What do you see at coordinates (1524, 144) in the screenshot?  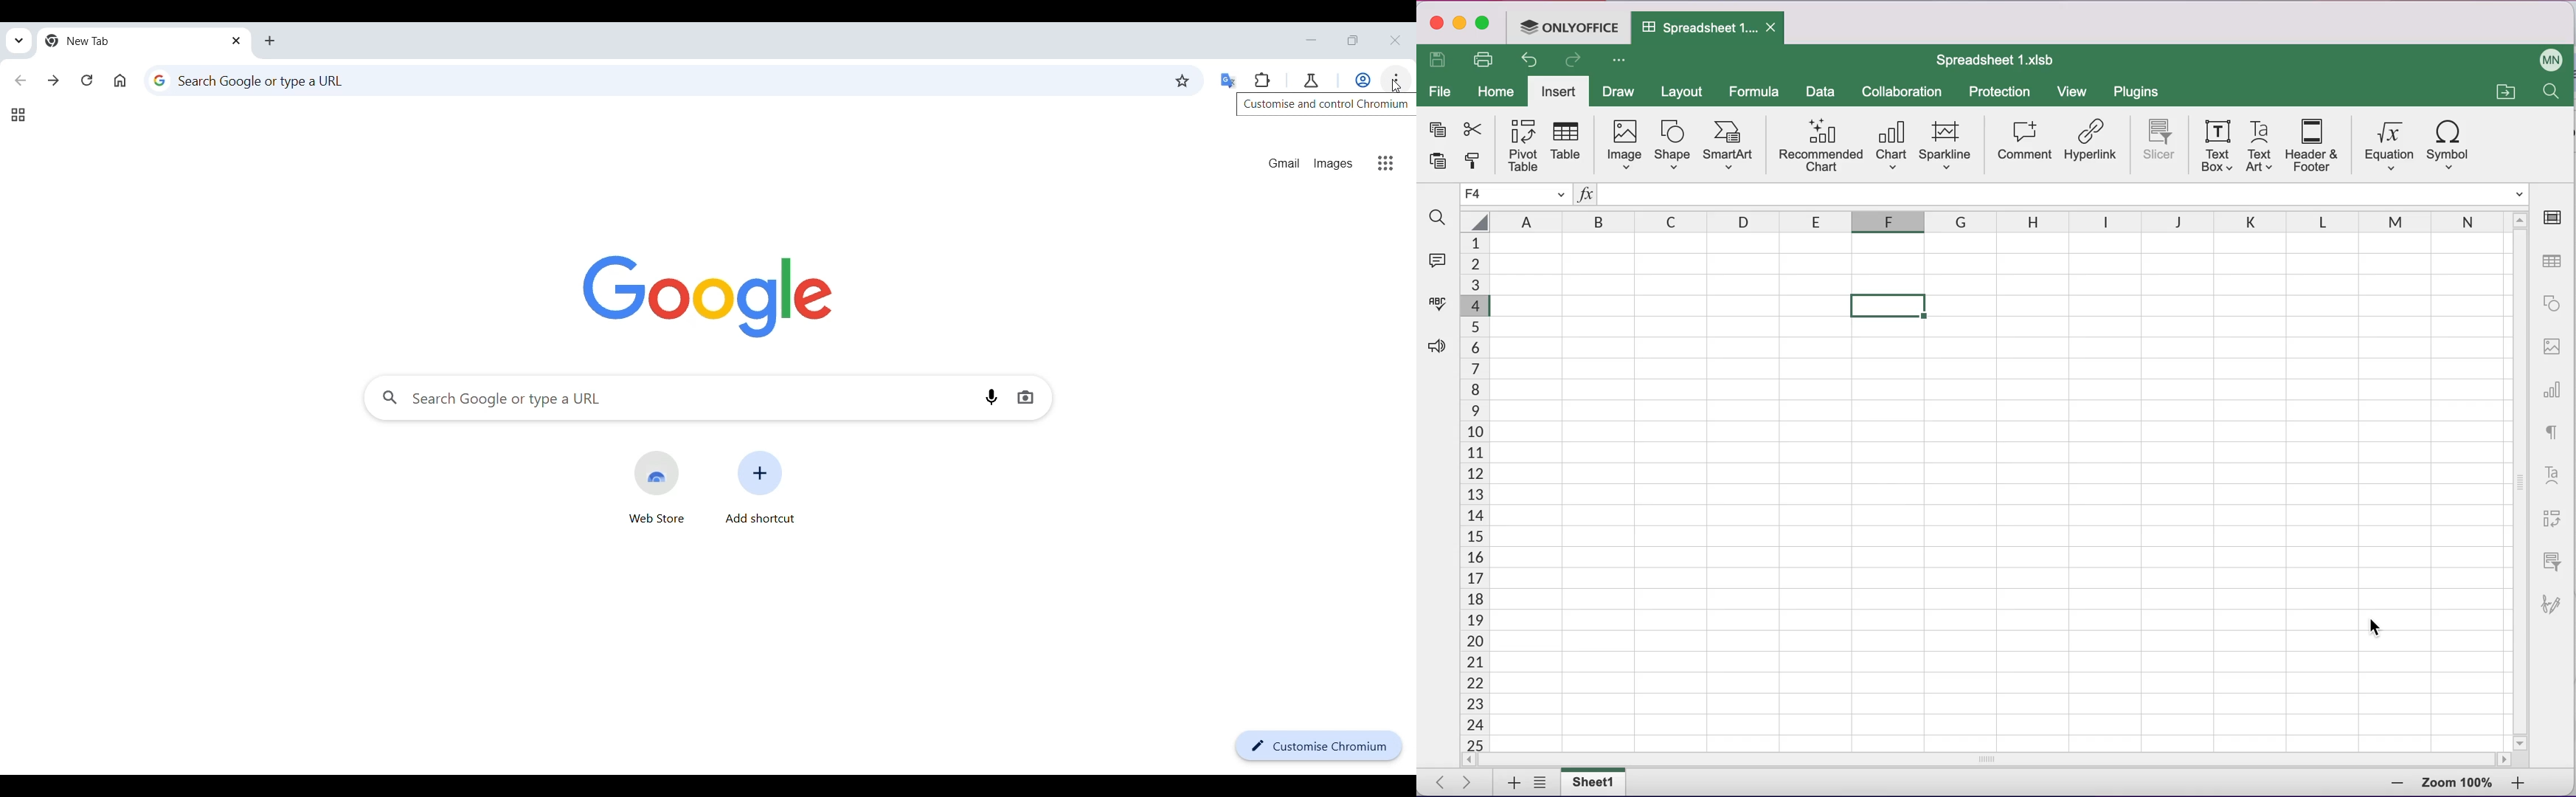 I see `pivot table` at bounding box center [1524, 144].